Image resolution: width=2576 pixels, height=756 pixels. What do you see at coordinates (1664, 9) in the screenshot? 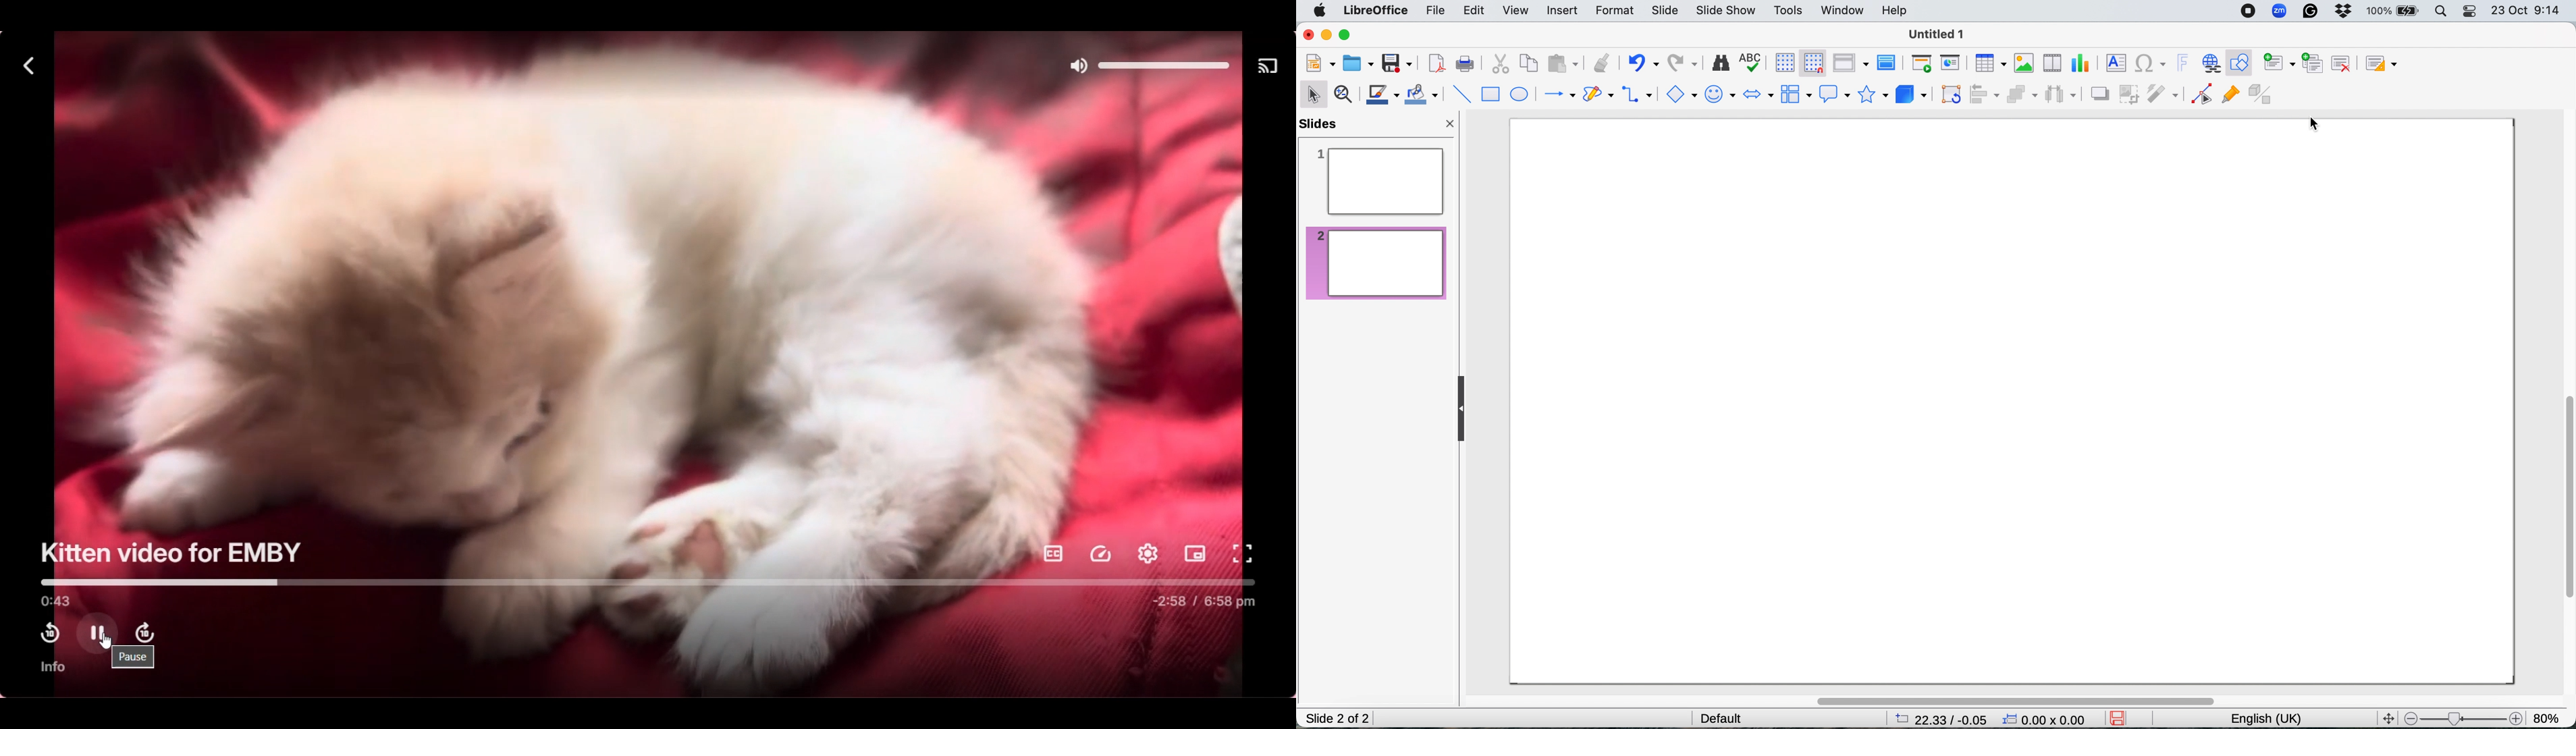
I see `slide` at bounding box center [1664, 9].